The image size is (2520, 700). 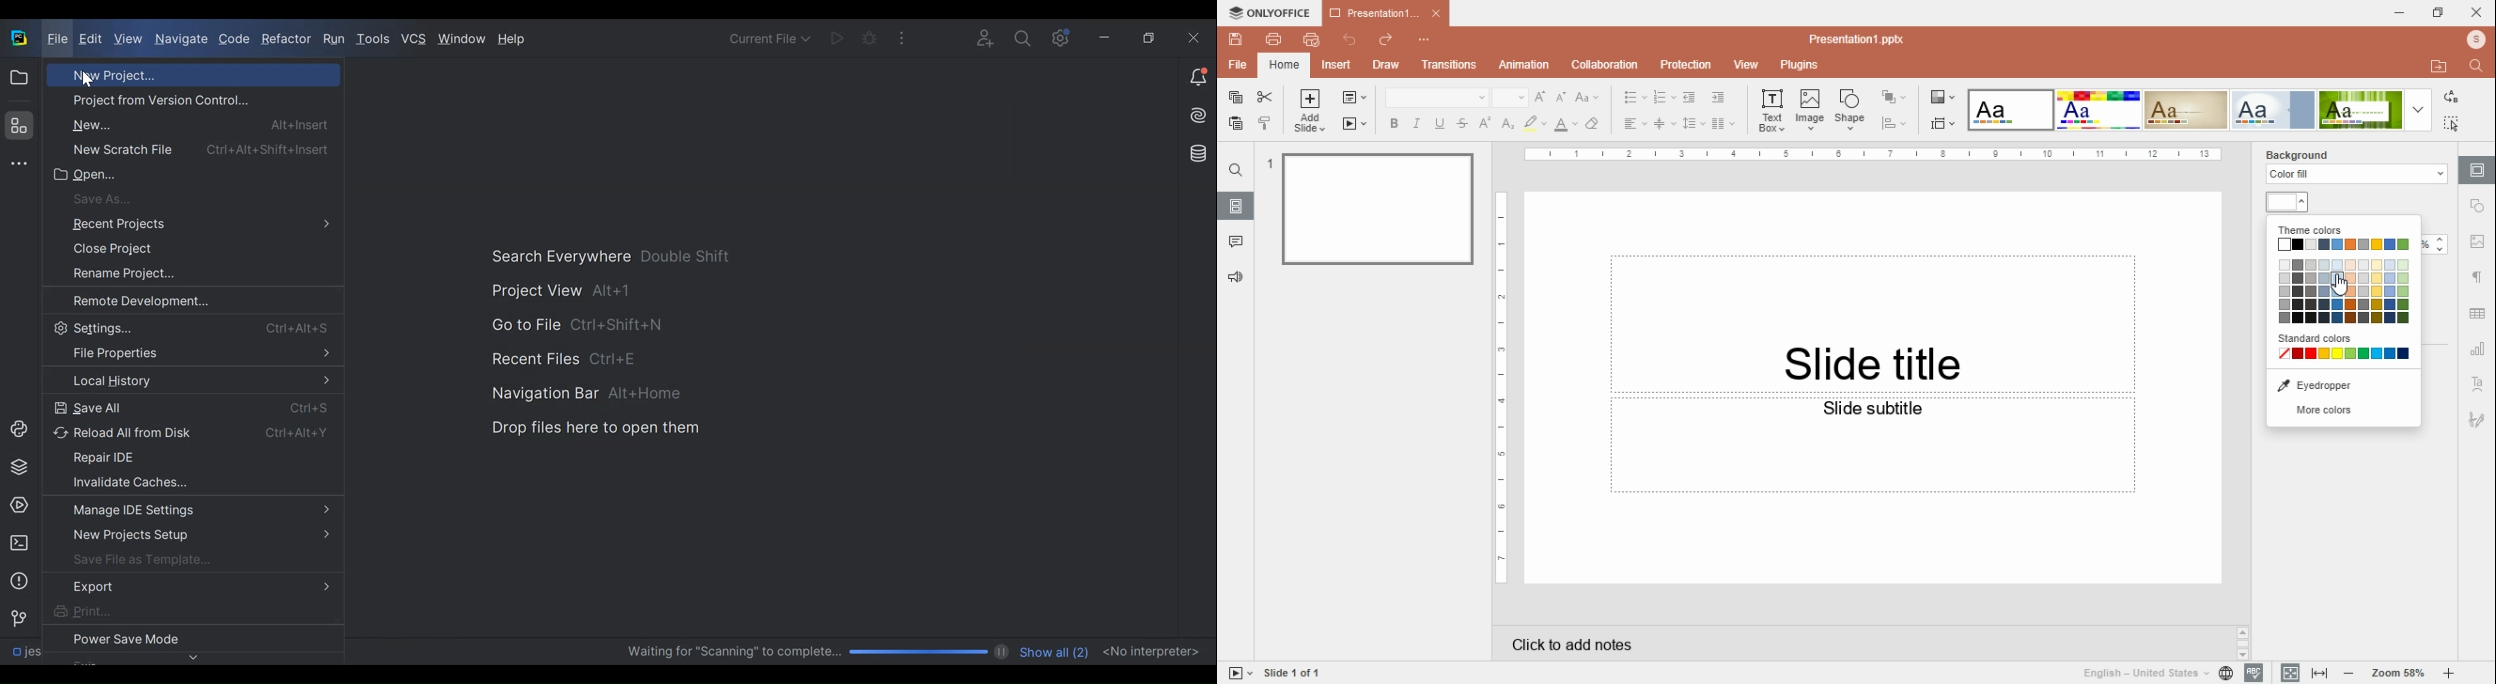 What do you see at coordinates (1309, 111) in the screenshot?
I see `add slide` at bounding box center [1309, 111].